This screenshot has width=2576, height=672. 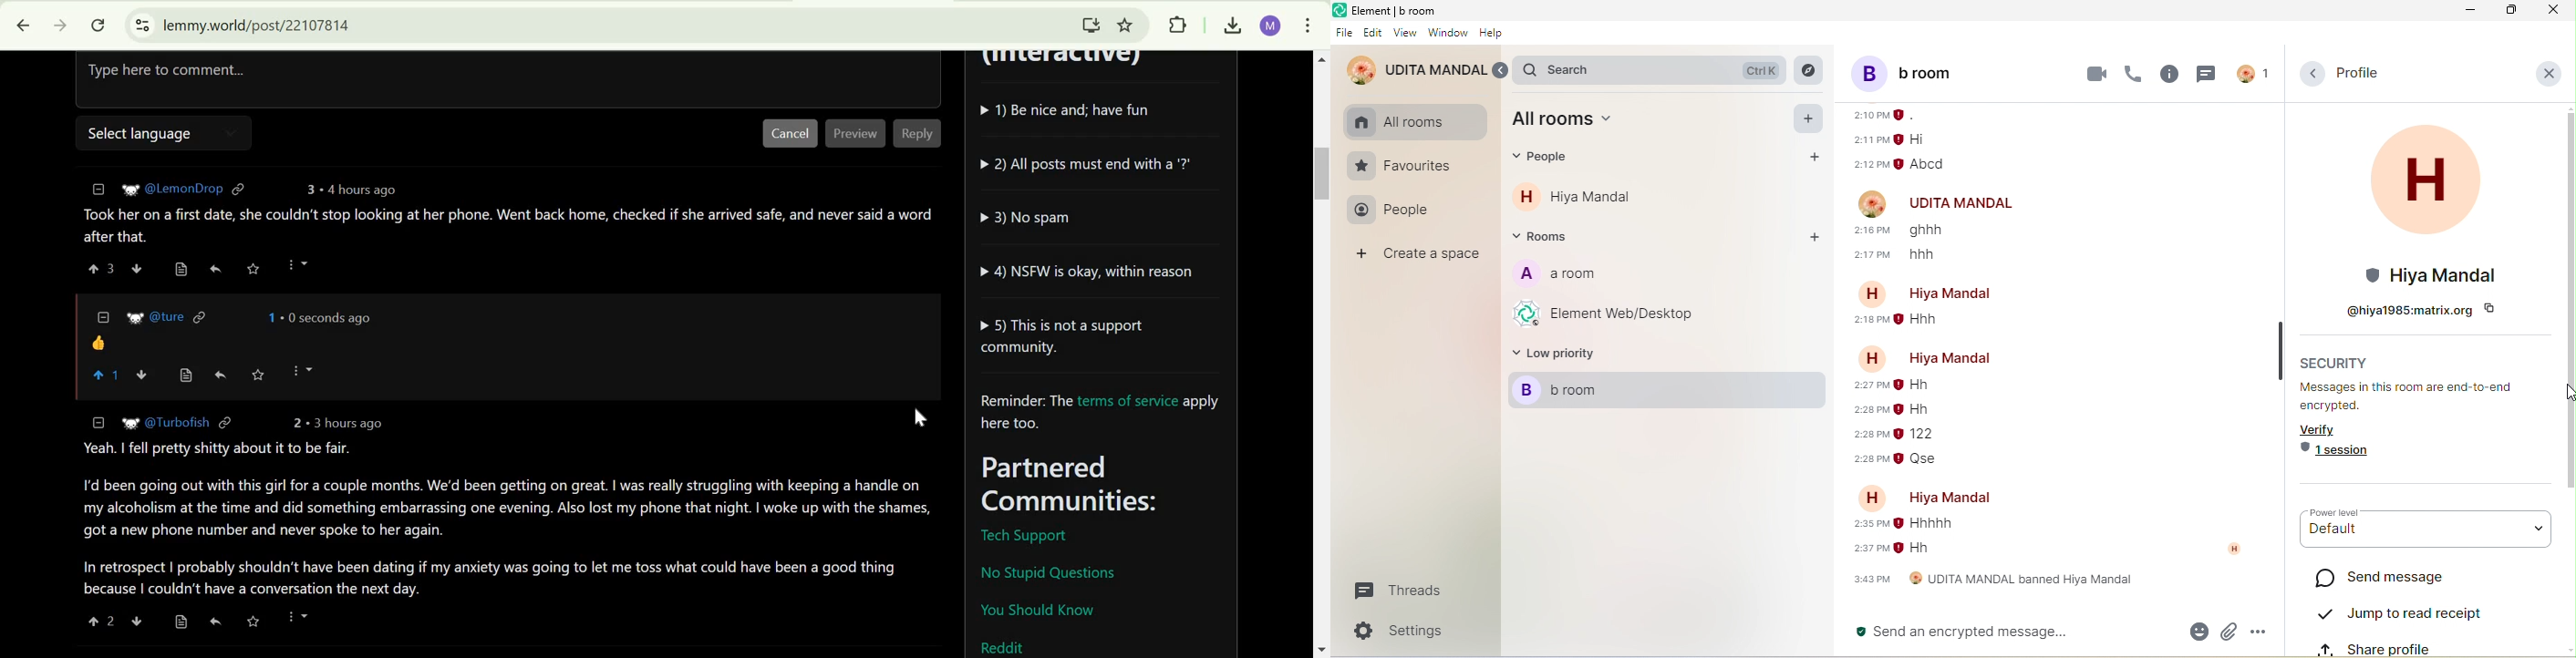 What do you see at coordinates (1422, 256) in the screenshot?
I see `create a space` at bounding box center [1422, 256].